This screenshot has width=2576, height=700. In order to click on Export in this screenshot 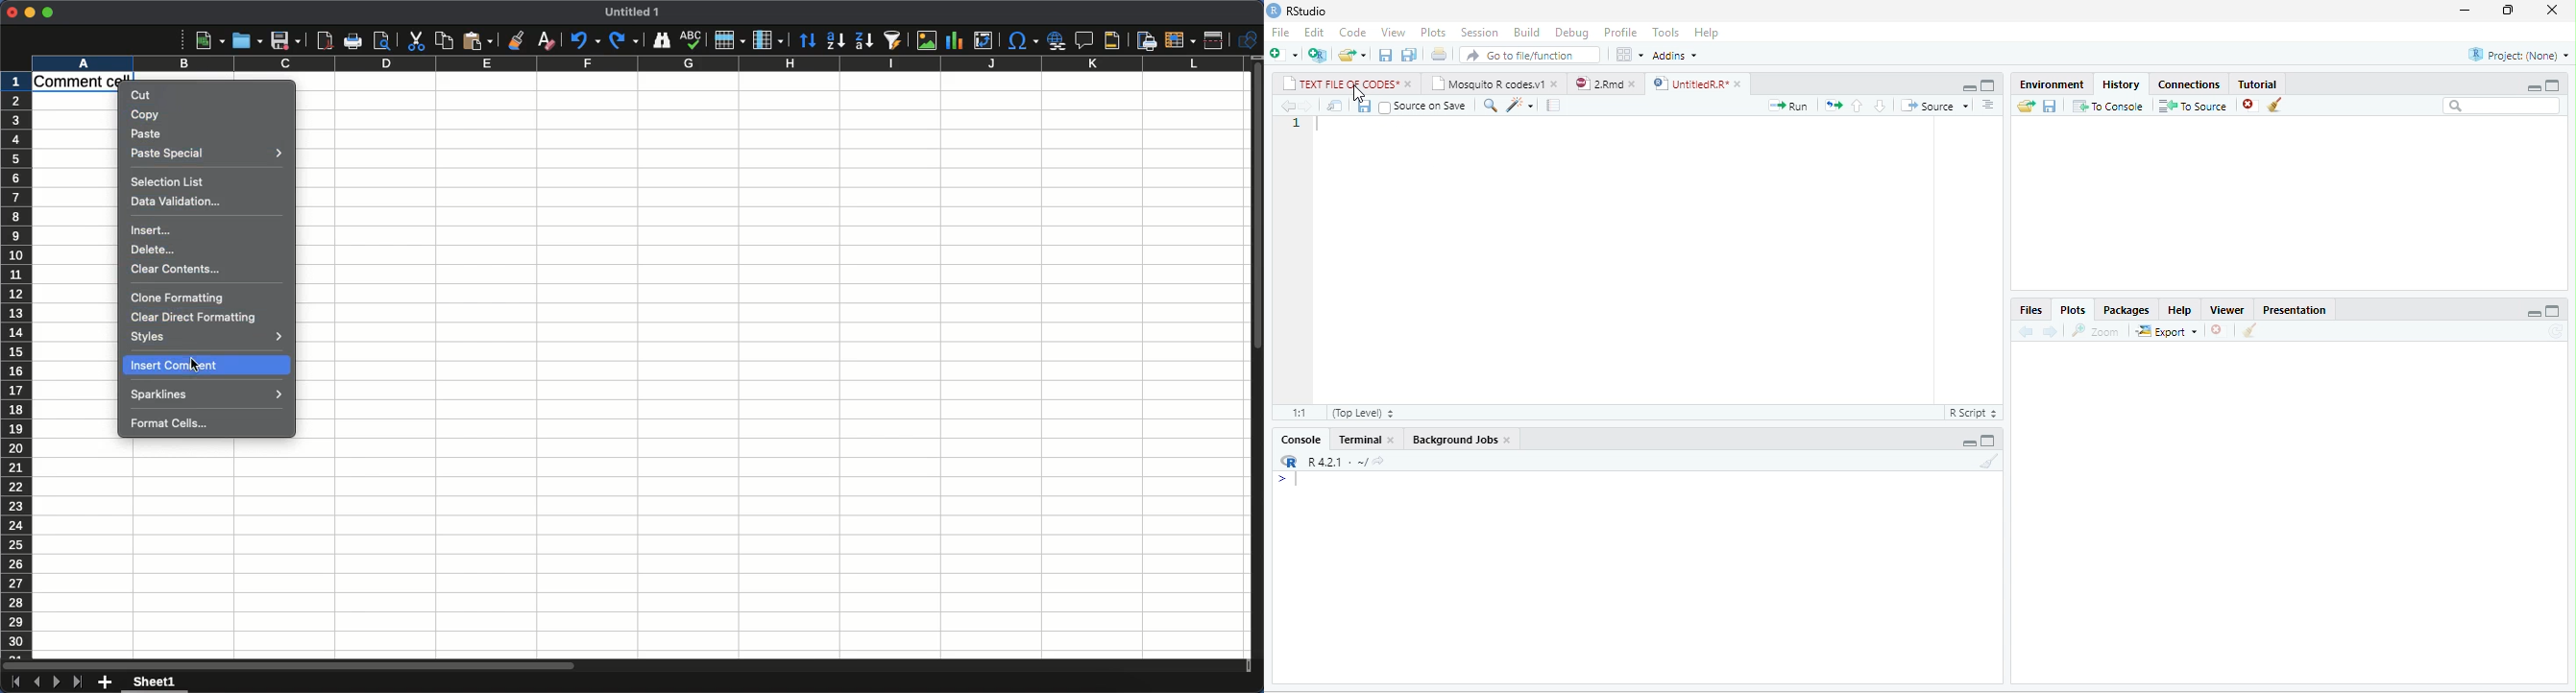, I will do `click(2167, 330)`.